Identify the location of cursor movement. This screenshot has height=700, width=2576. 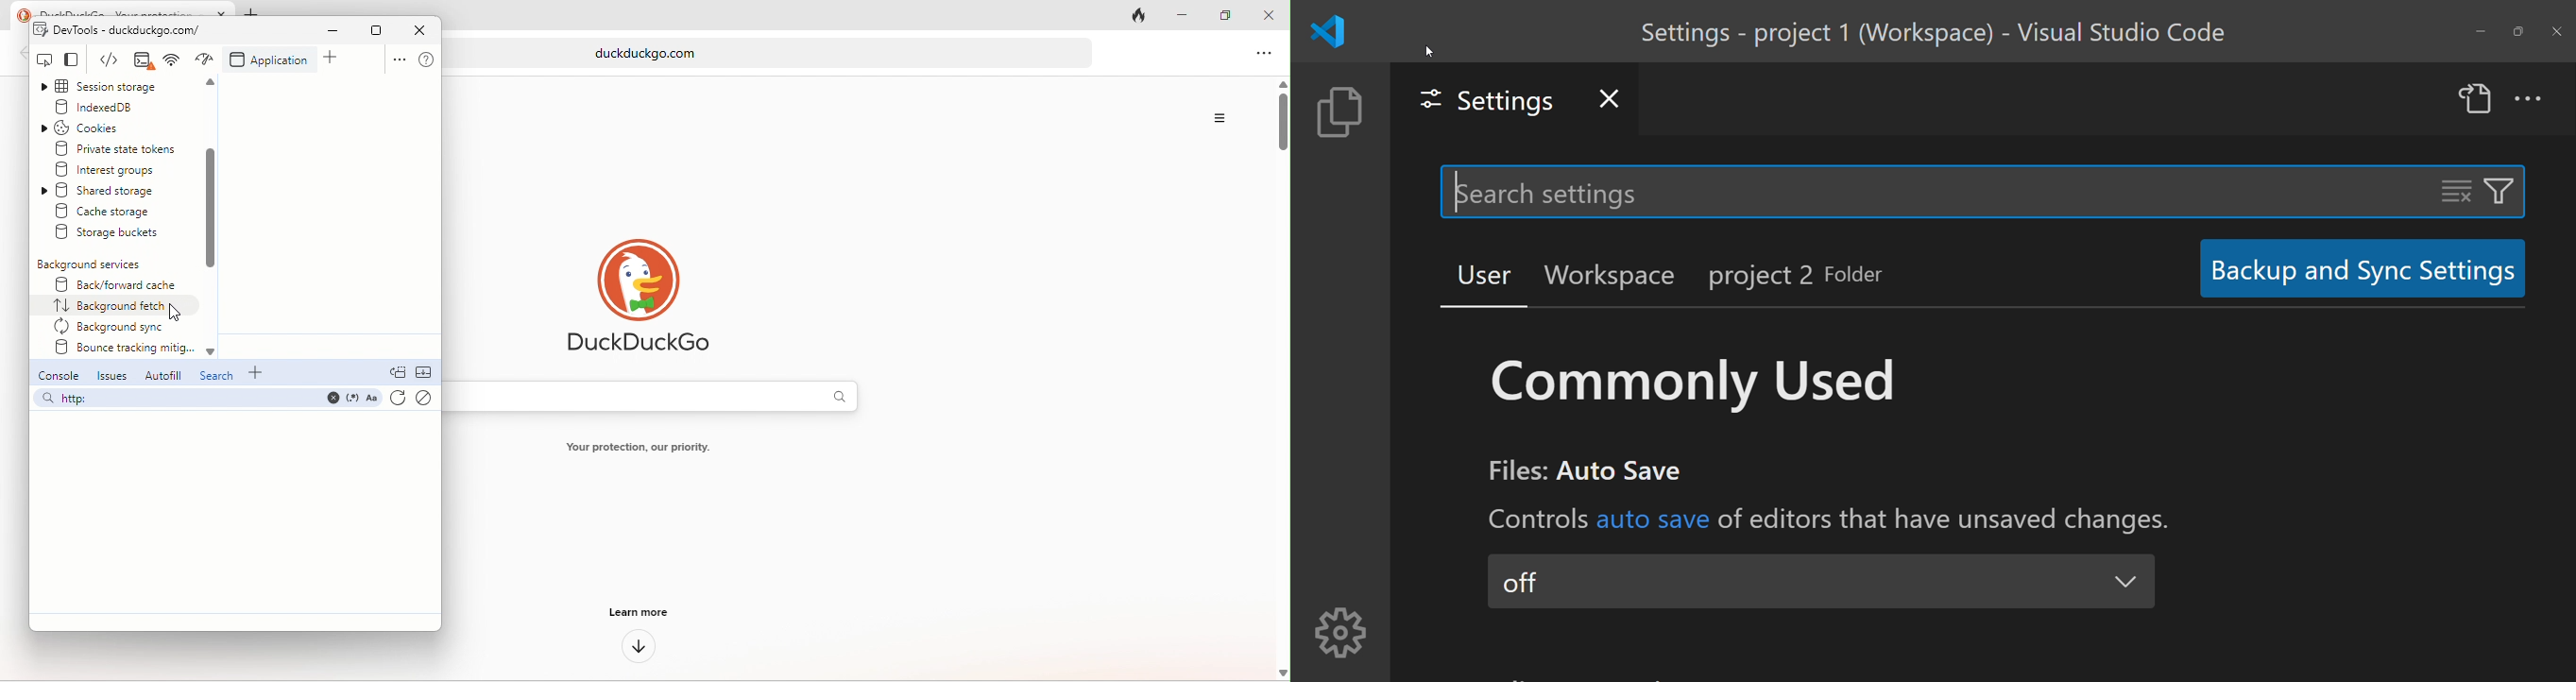
(173, 314).